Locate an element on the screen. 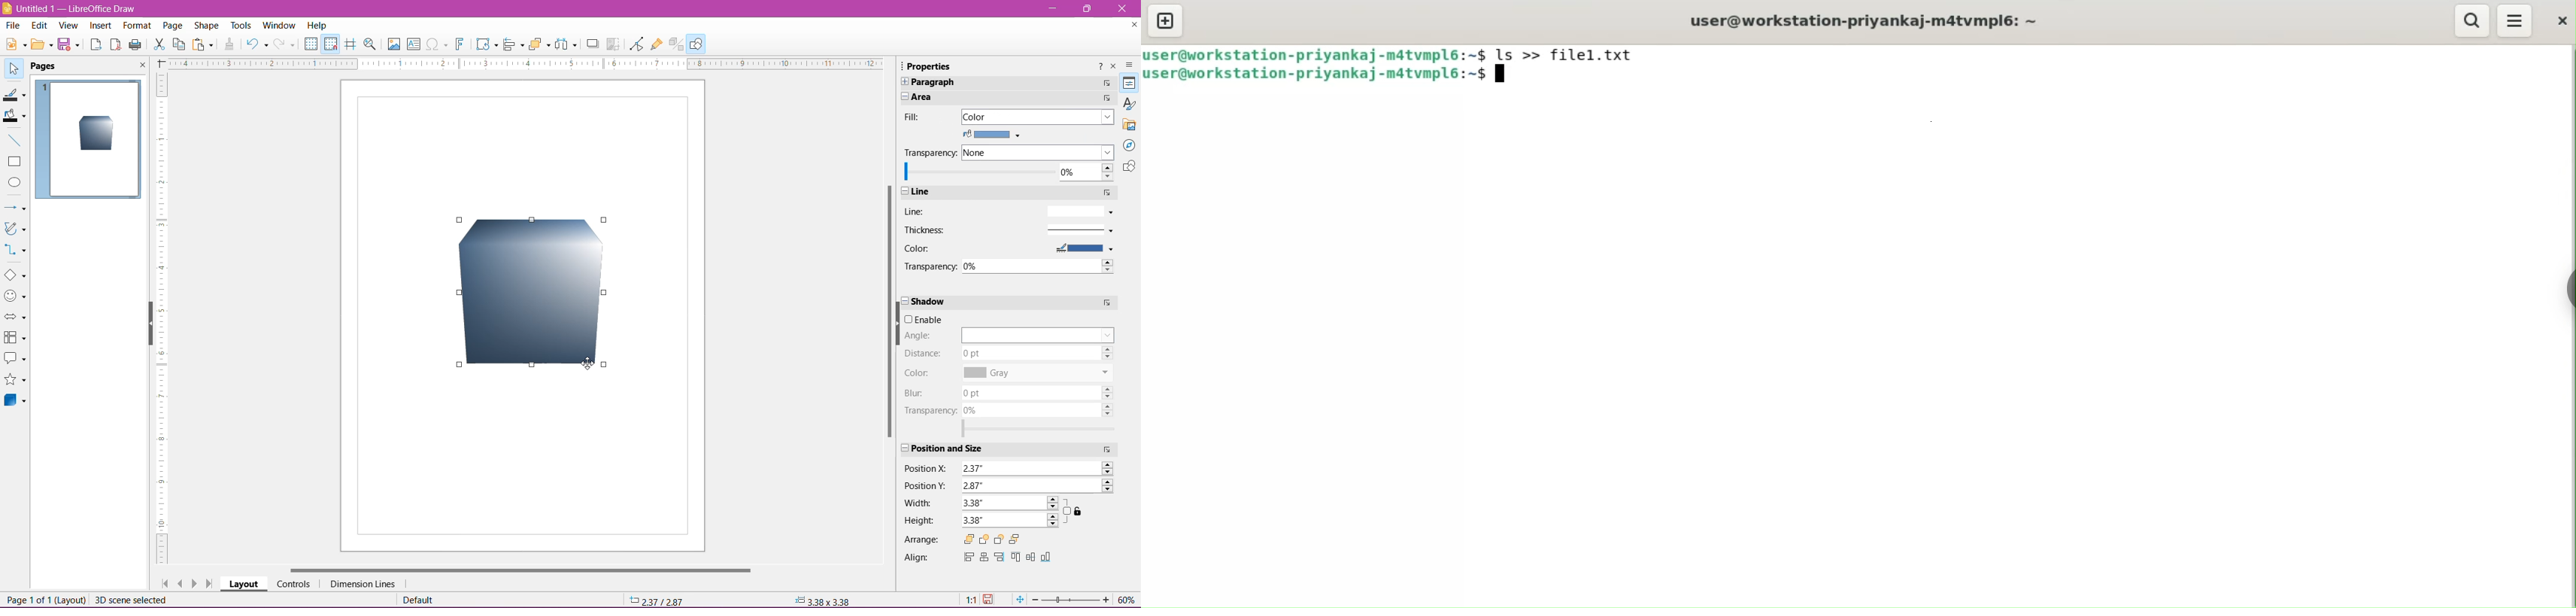 The image size is (2576, 616). Save is located at coordinates (69, 45).